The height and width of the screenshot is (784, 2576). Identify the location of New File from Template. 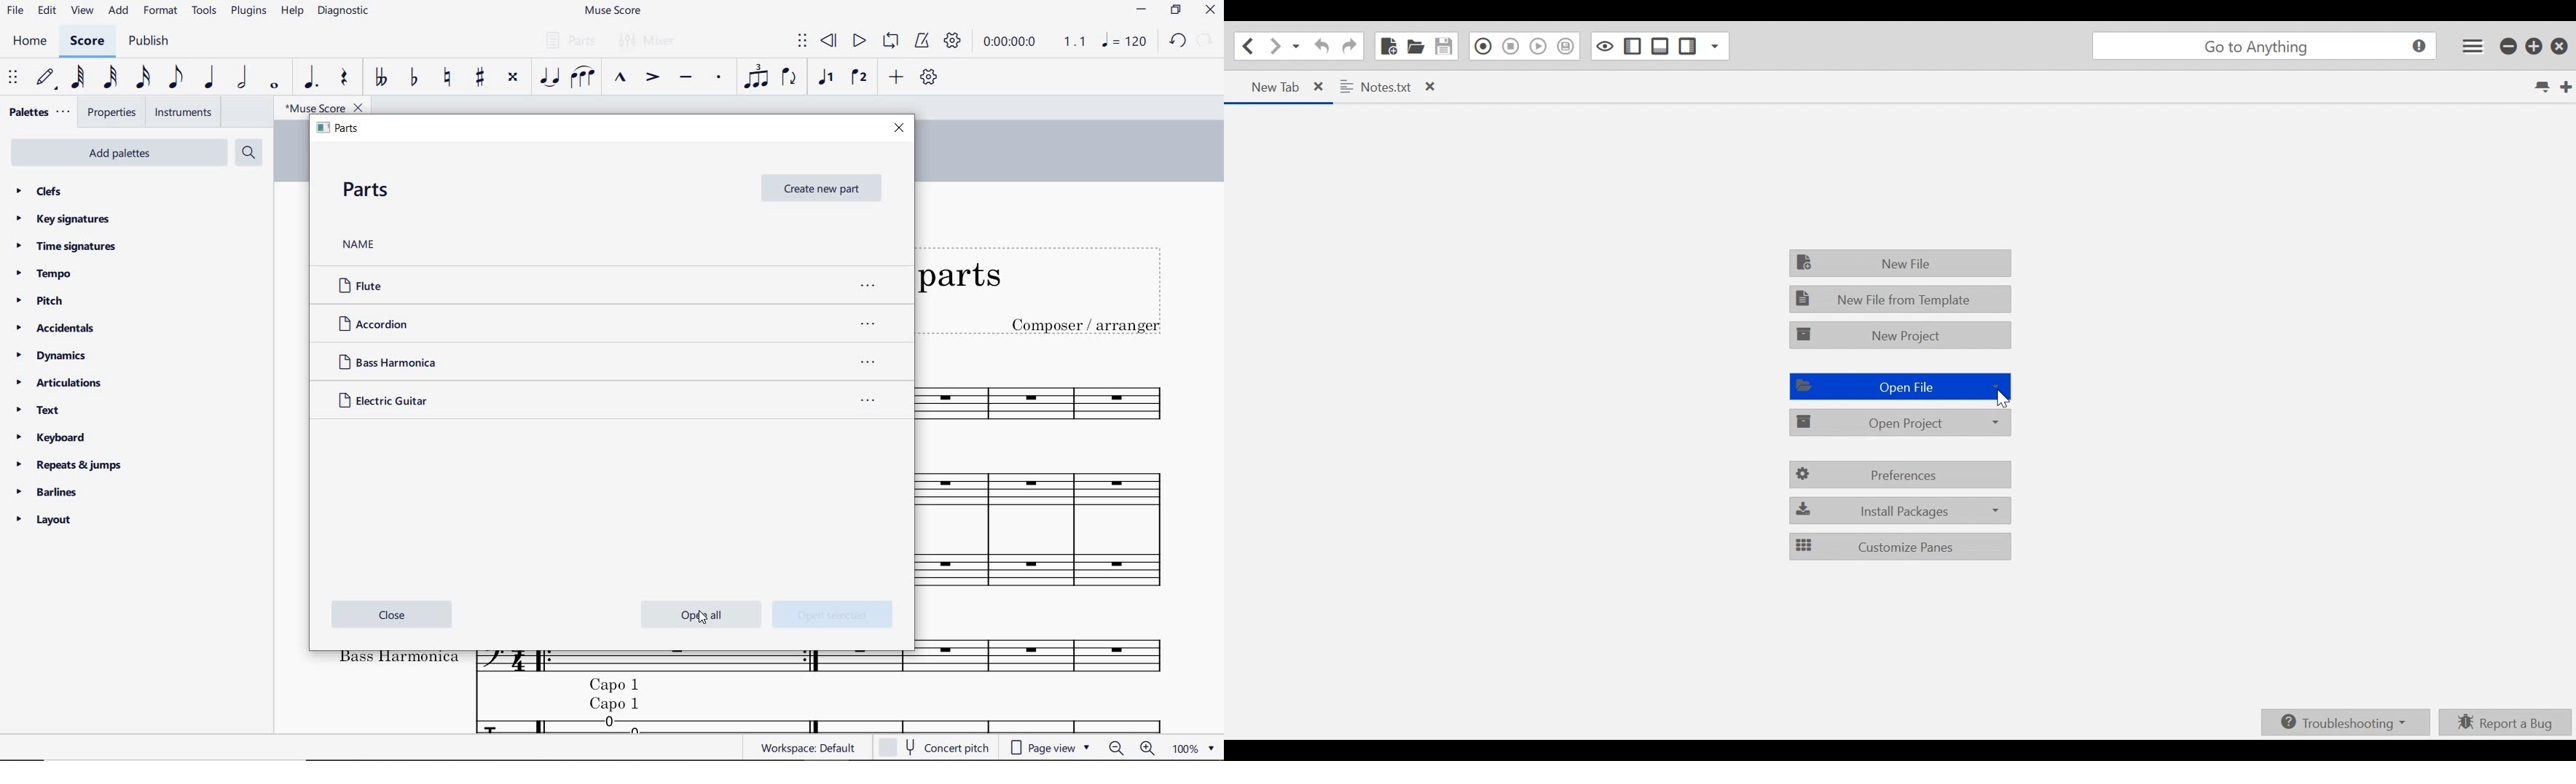
(1899, 299).